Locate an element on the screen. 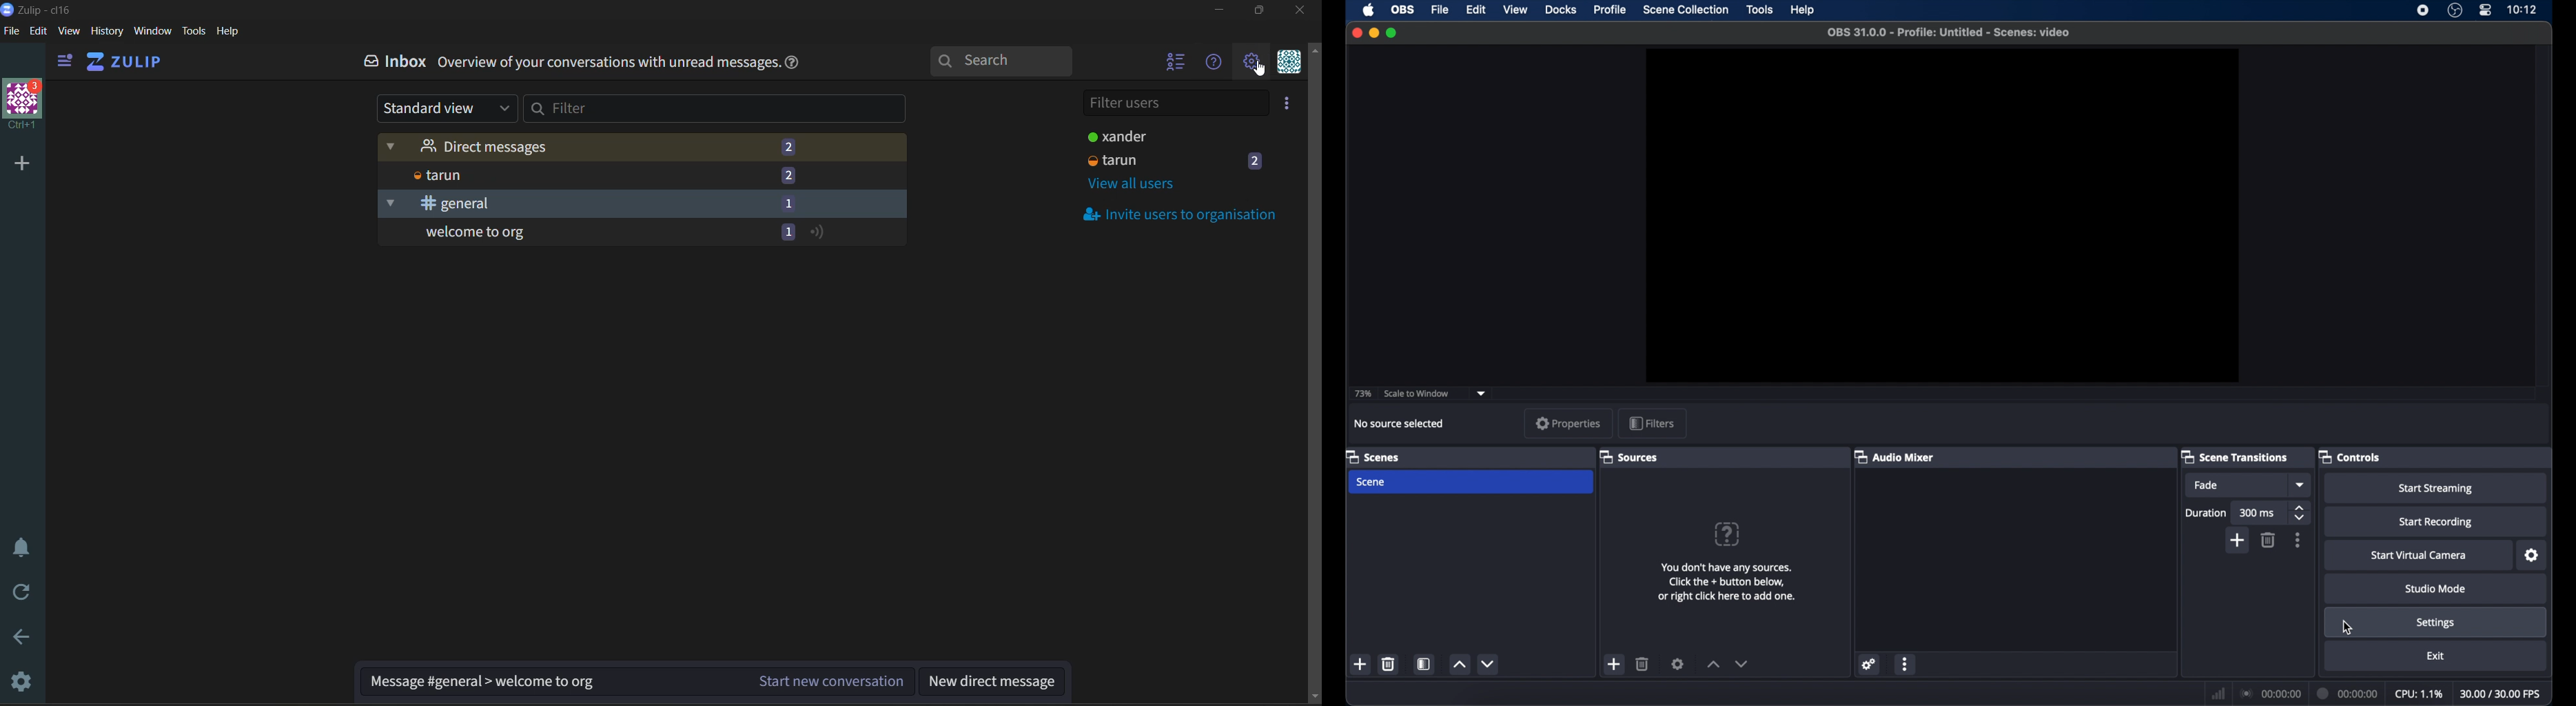 The height and width of the screenshot is (728, 2576). organisation name and app name is located at coordinates (44, 9).